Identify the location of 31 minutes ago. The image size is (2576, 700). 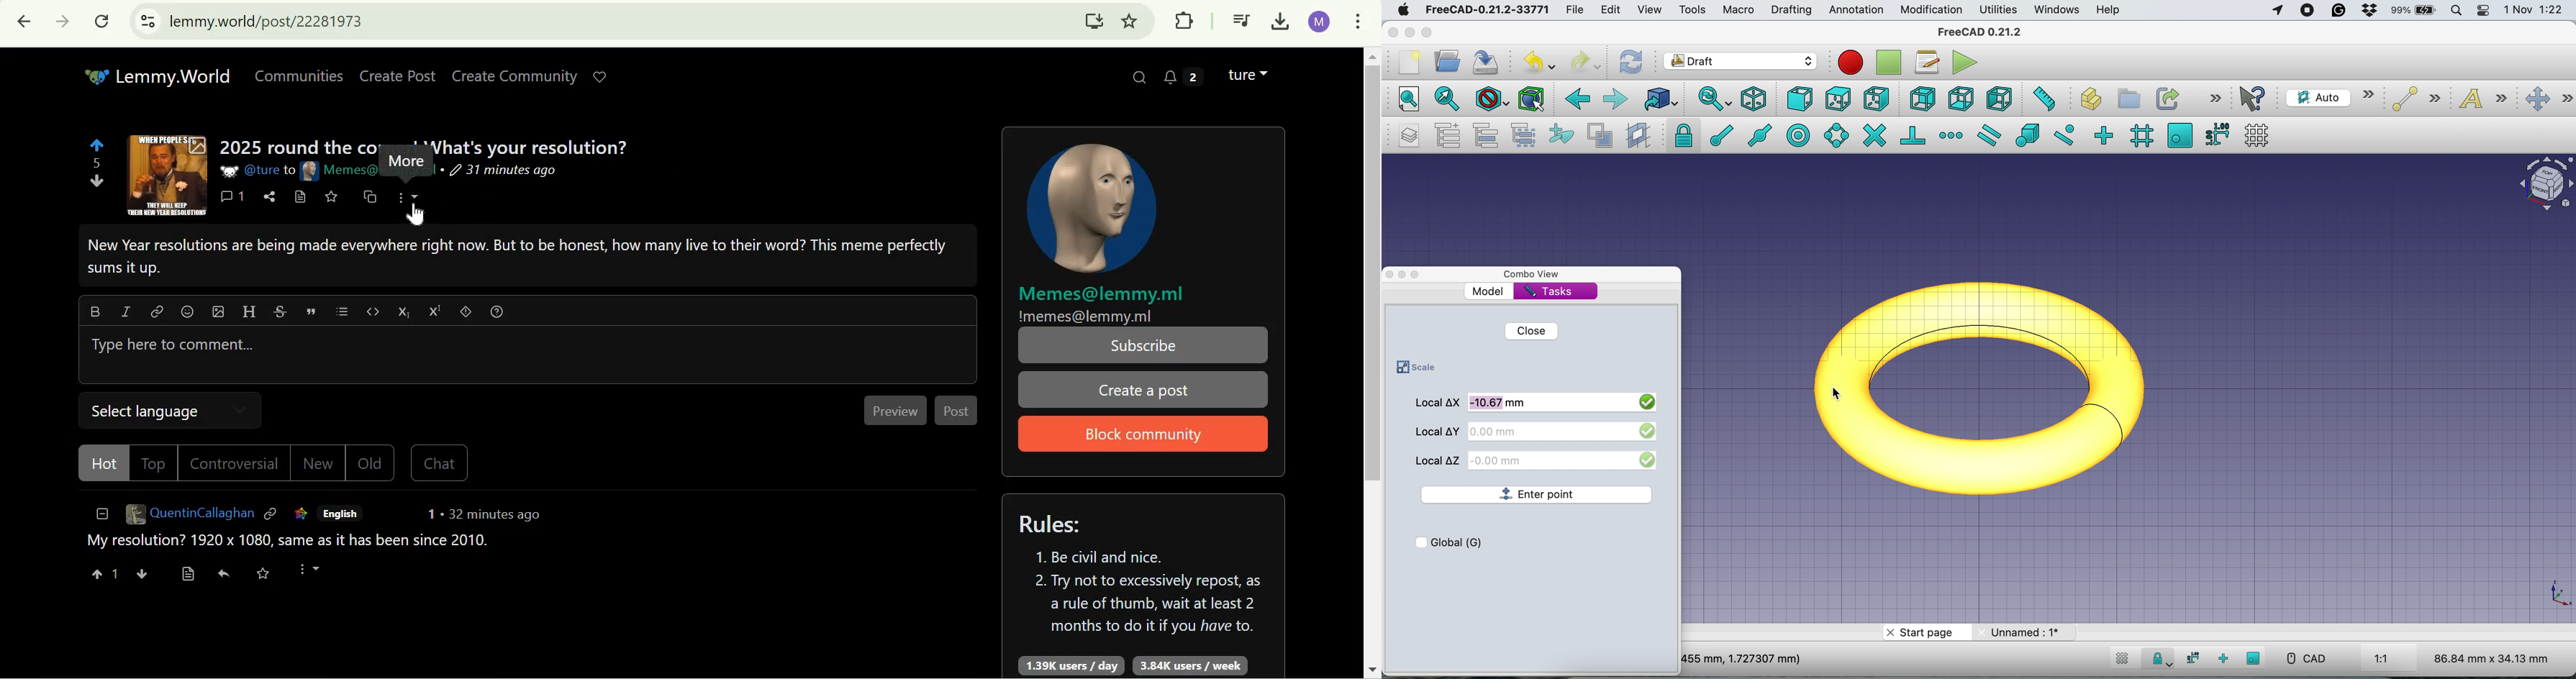
(509, 169).